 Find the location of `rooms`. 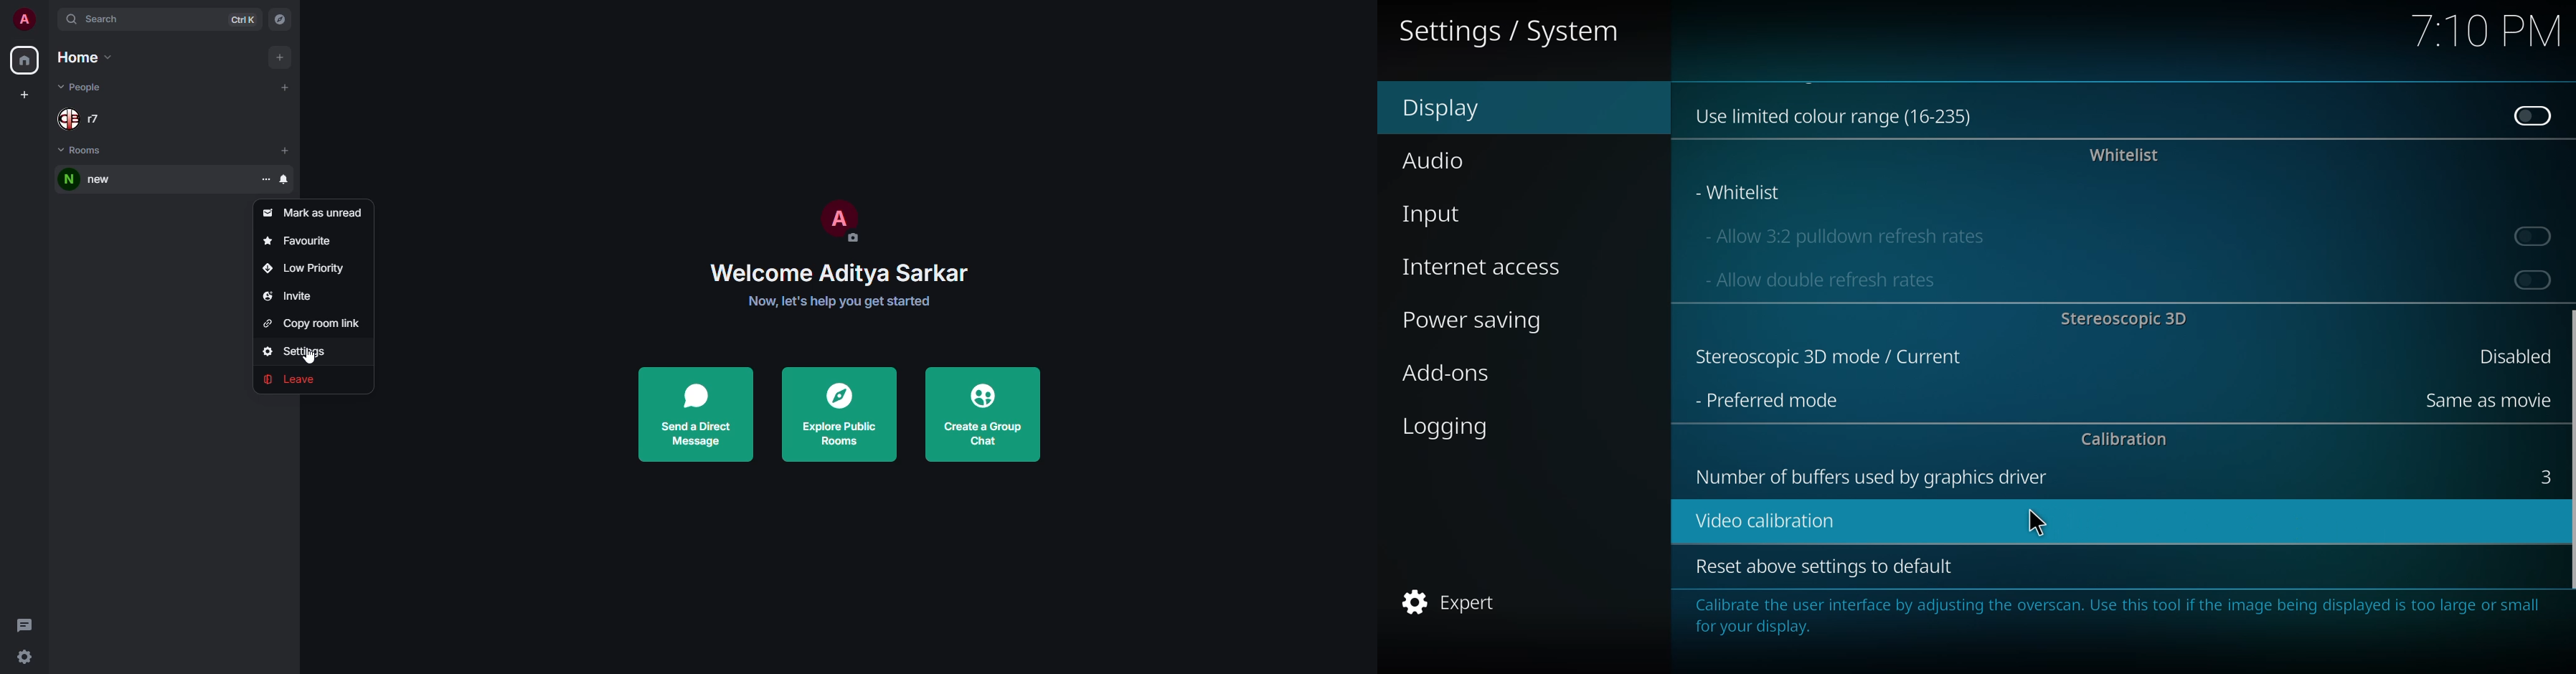

rooms is located at coordinates (83, 151).